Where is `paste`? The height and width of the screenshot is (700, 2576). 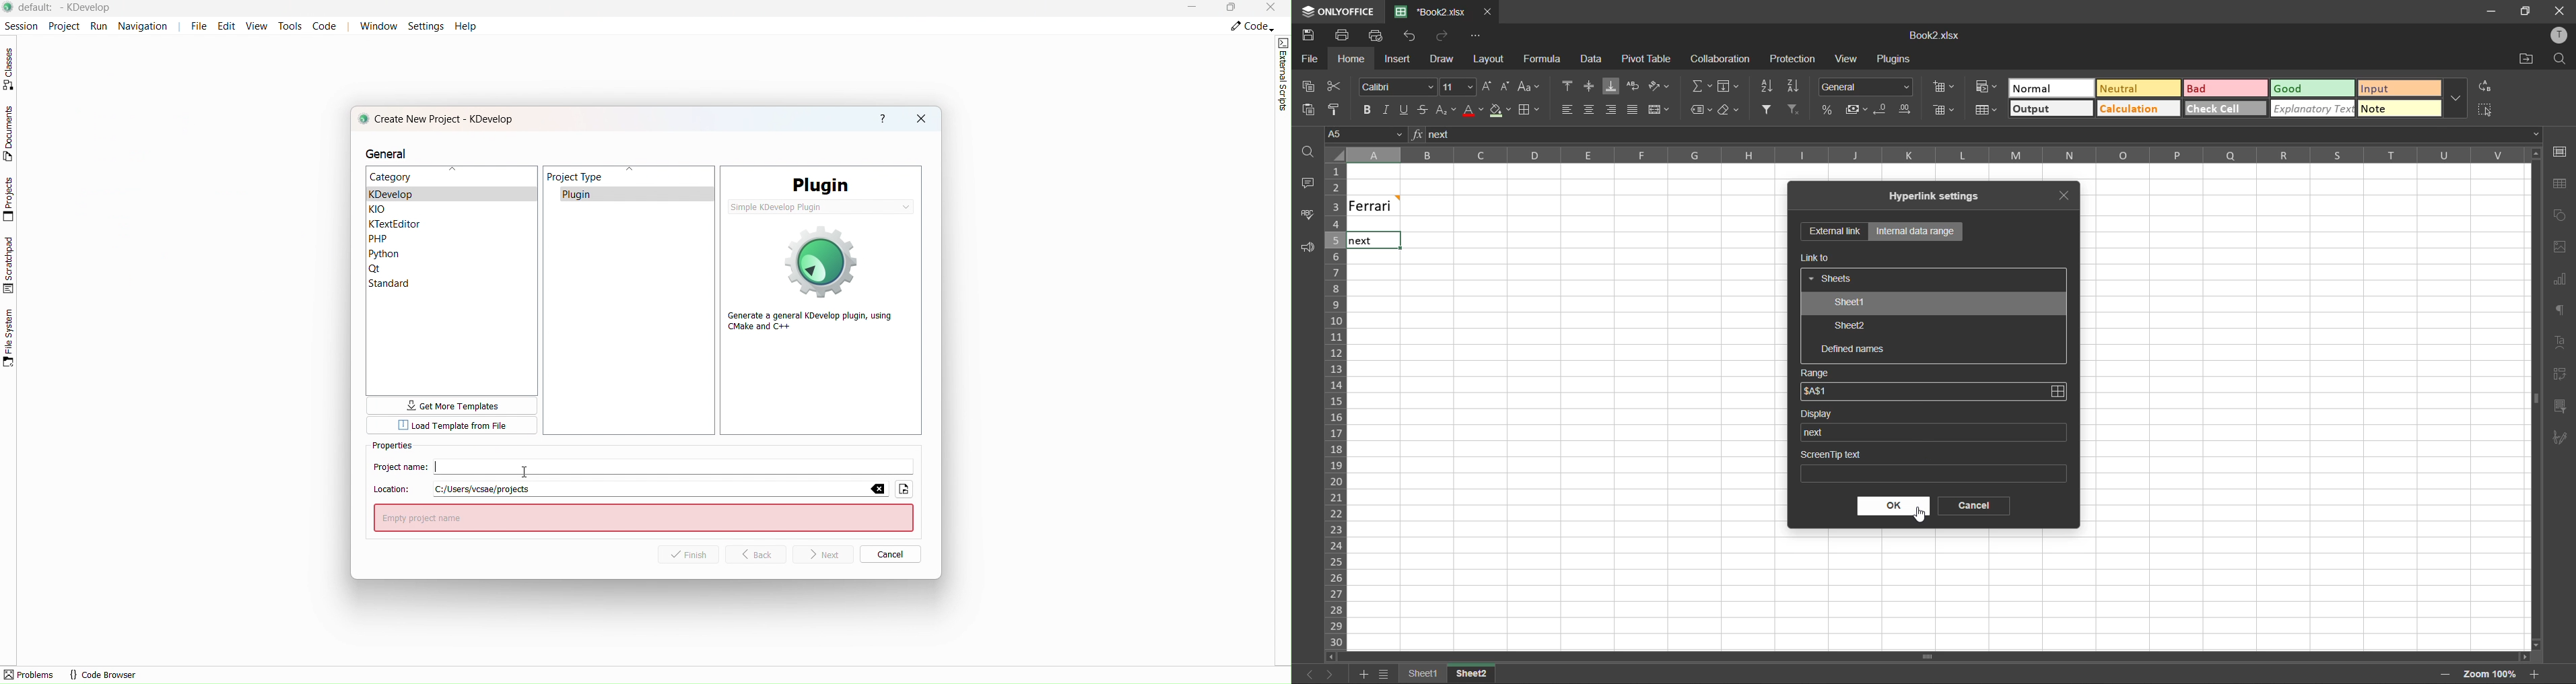
paste is located at coordinates (1304, 108).